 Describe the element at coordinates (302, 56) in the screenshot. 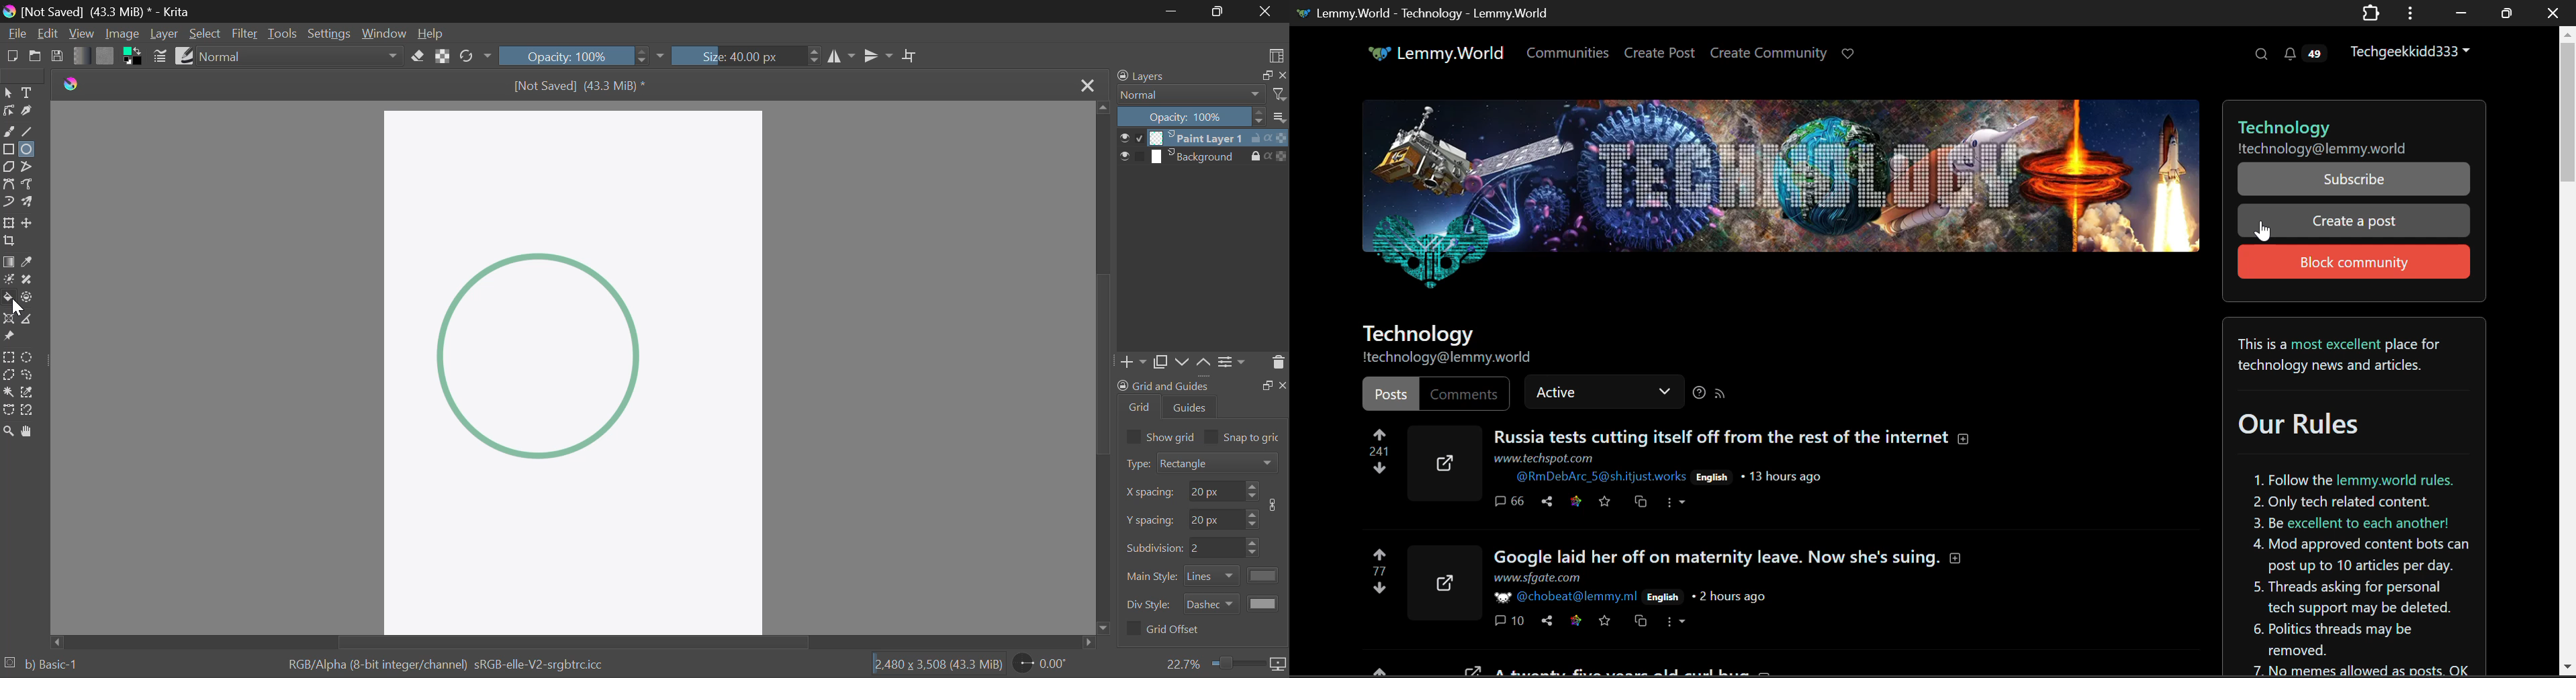

I see `Blending Mode` at that location.